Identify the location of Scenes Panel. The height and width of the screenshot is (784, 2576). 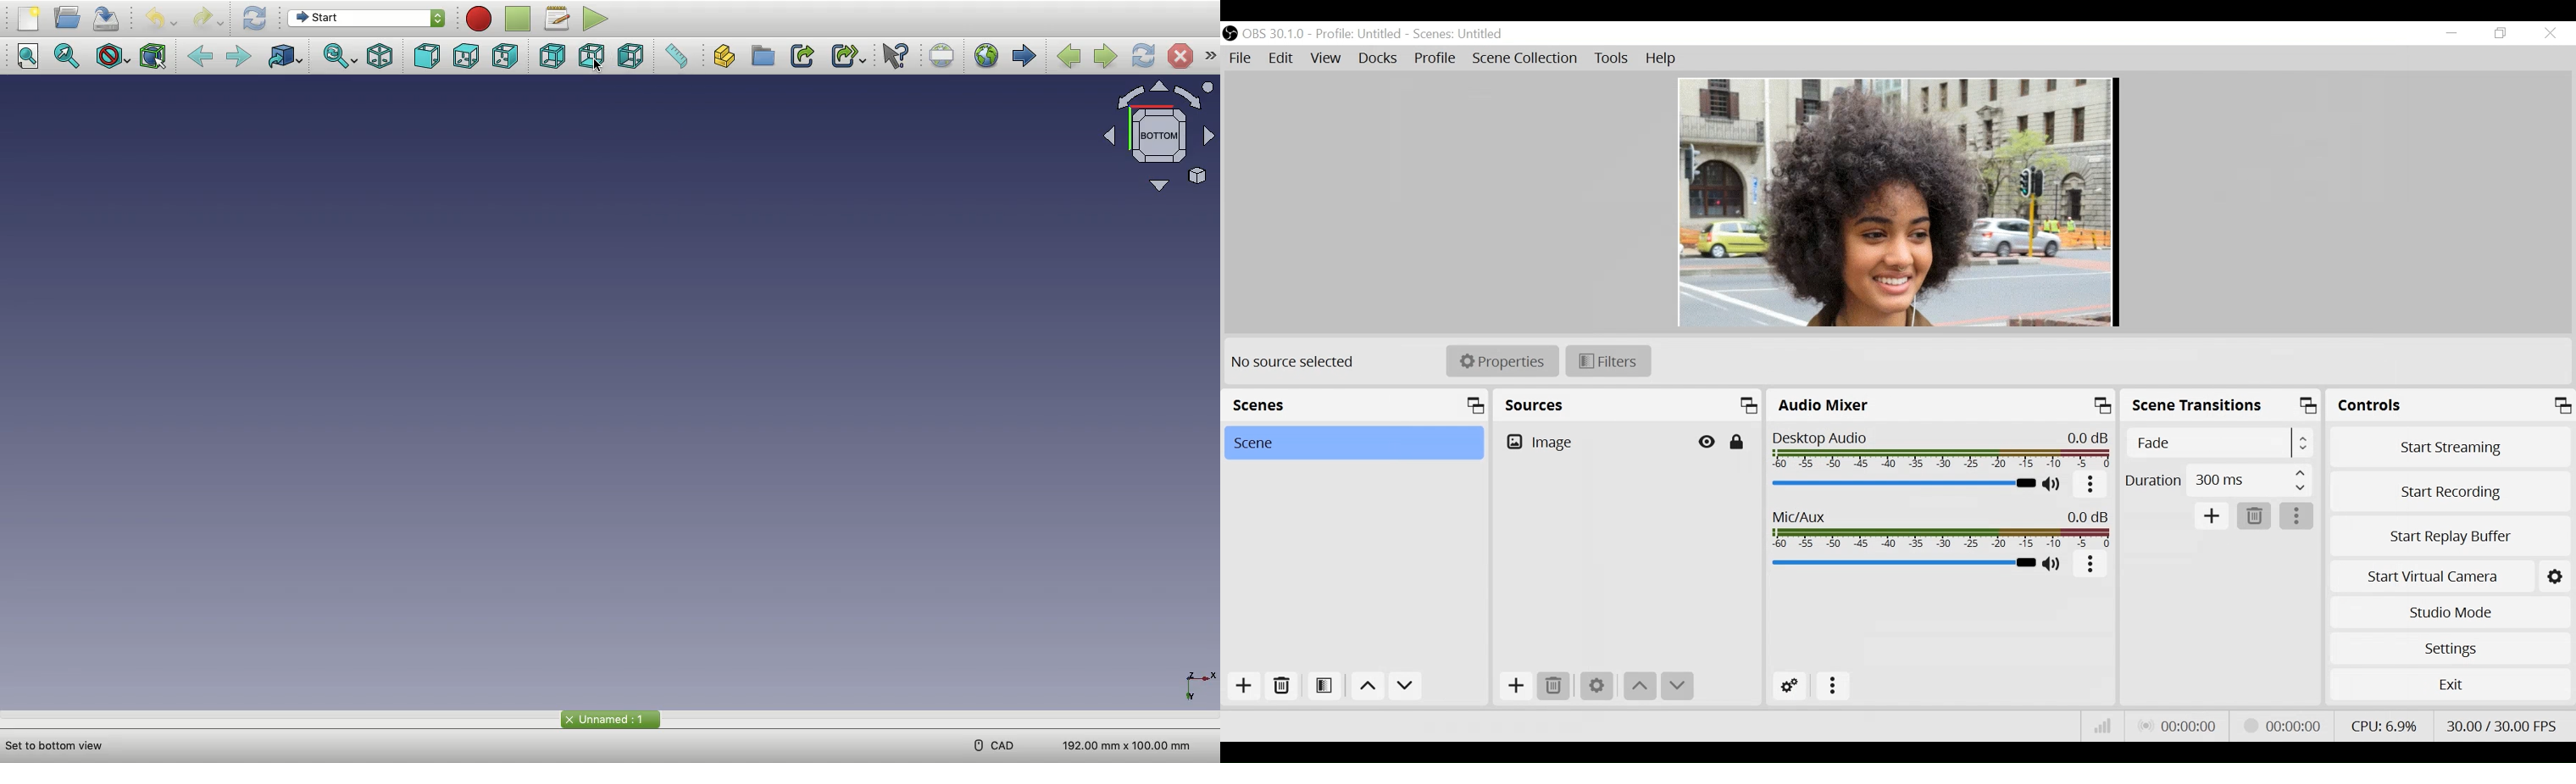
(1359, 405).